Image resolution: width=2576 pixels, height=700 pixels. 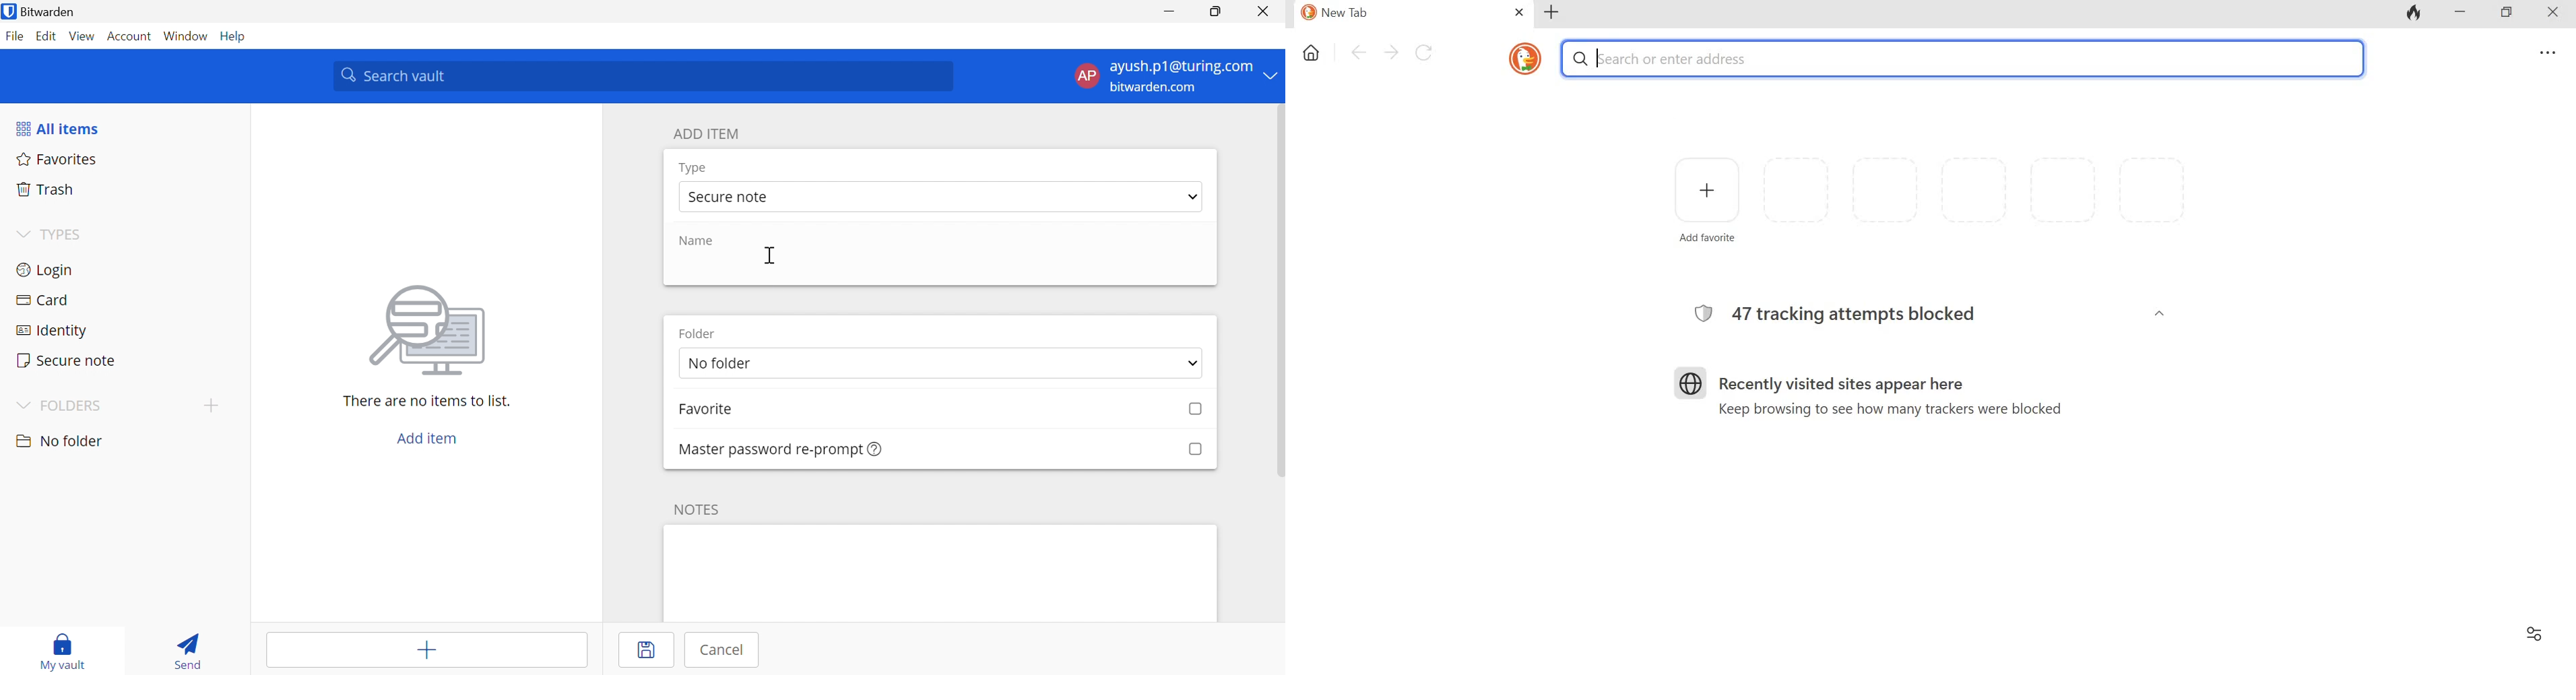 I want to click on Edit, so click(x=46, y=35).